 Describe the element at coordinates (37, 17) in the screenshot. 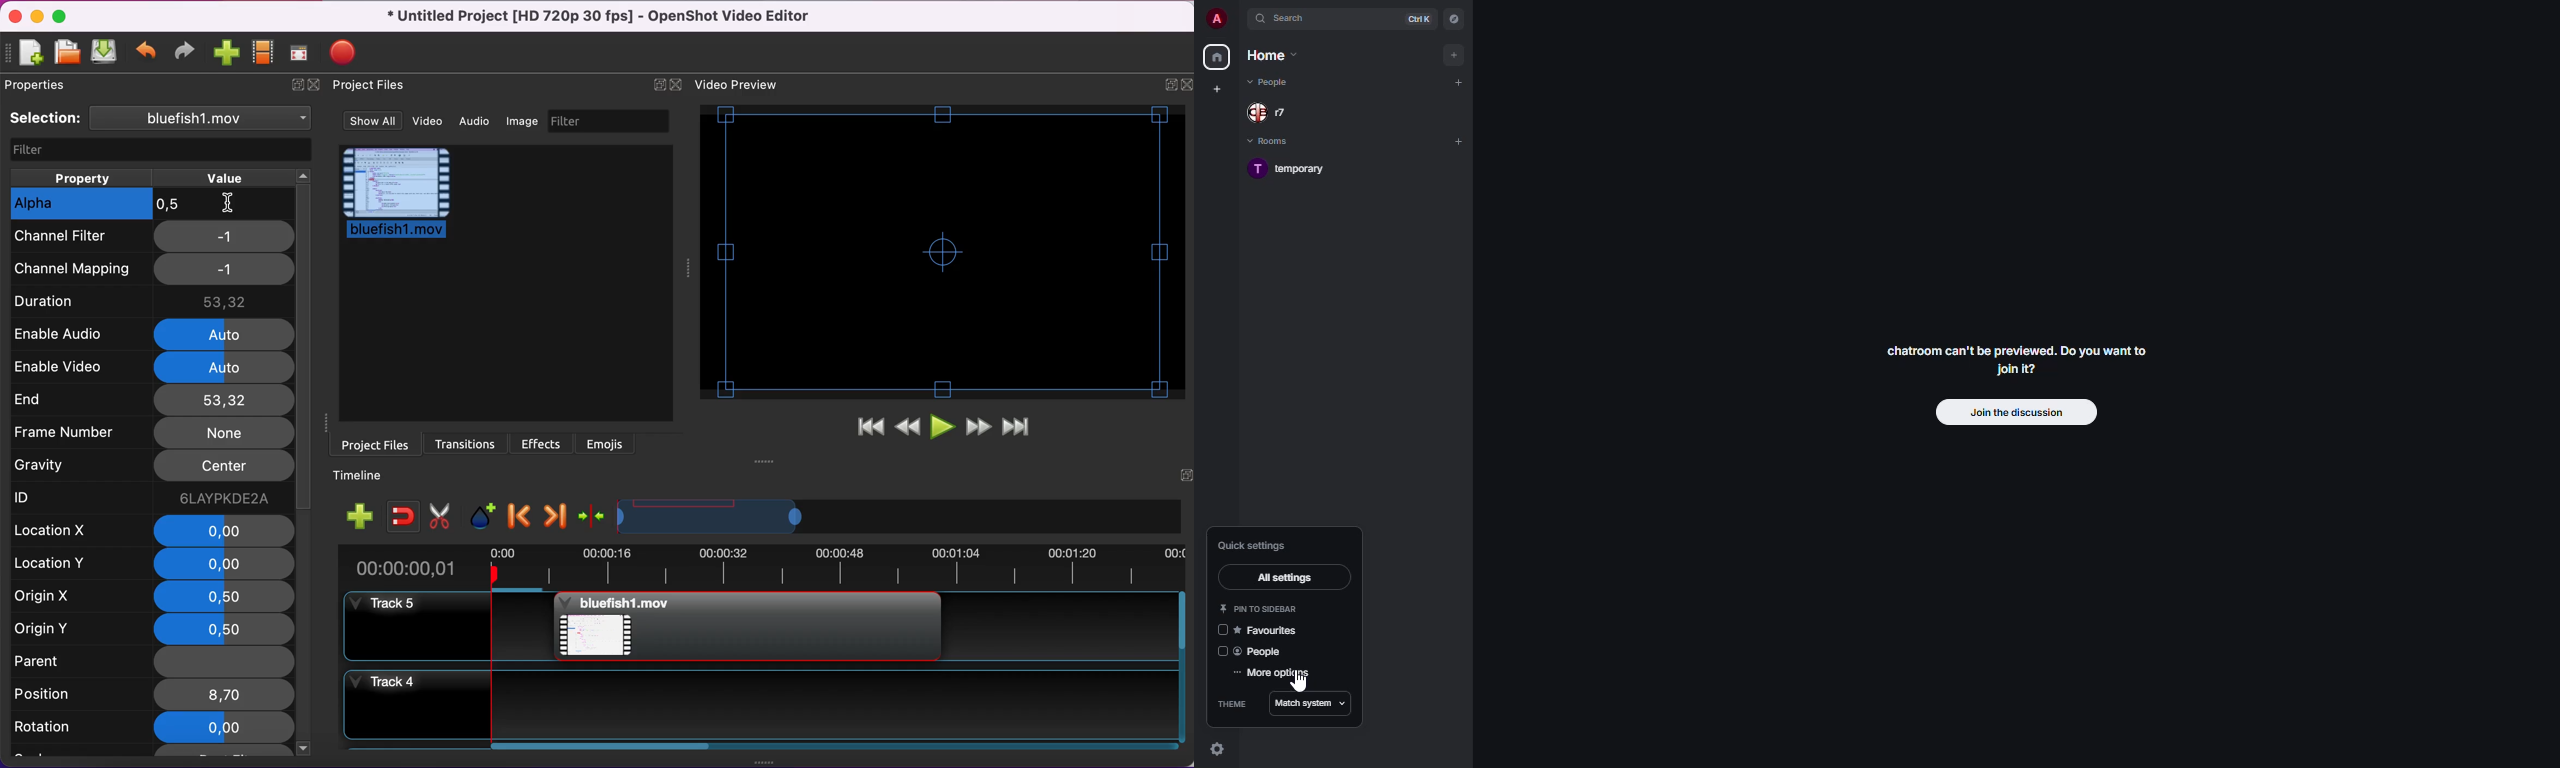

I see `minimize` at that location.